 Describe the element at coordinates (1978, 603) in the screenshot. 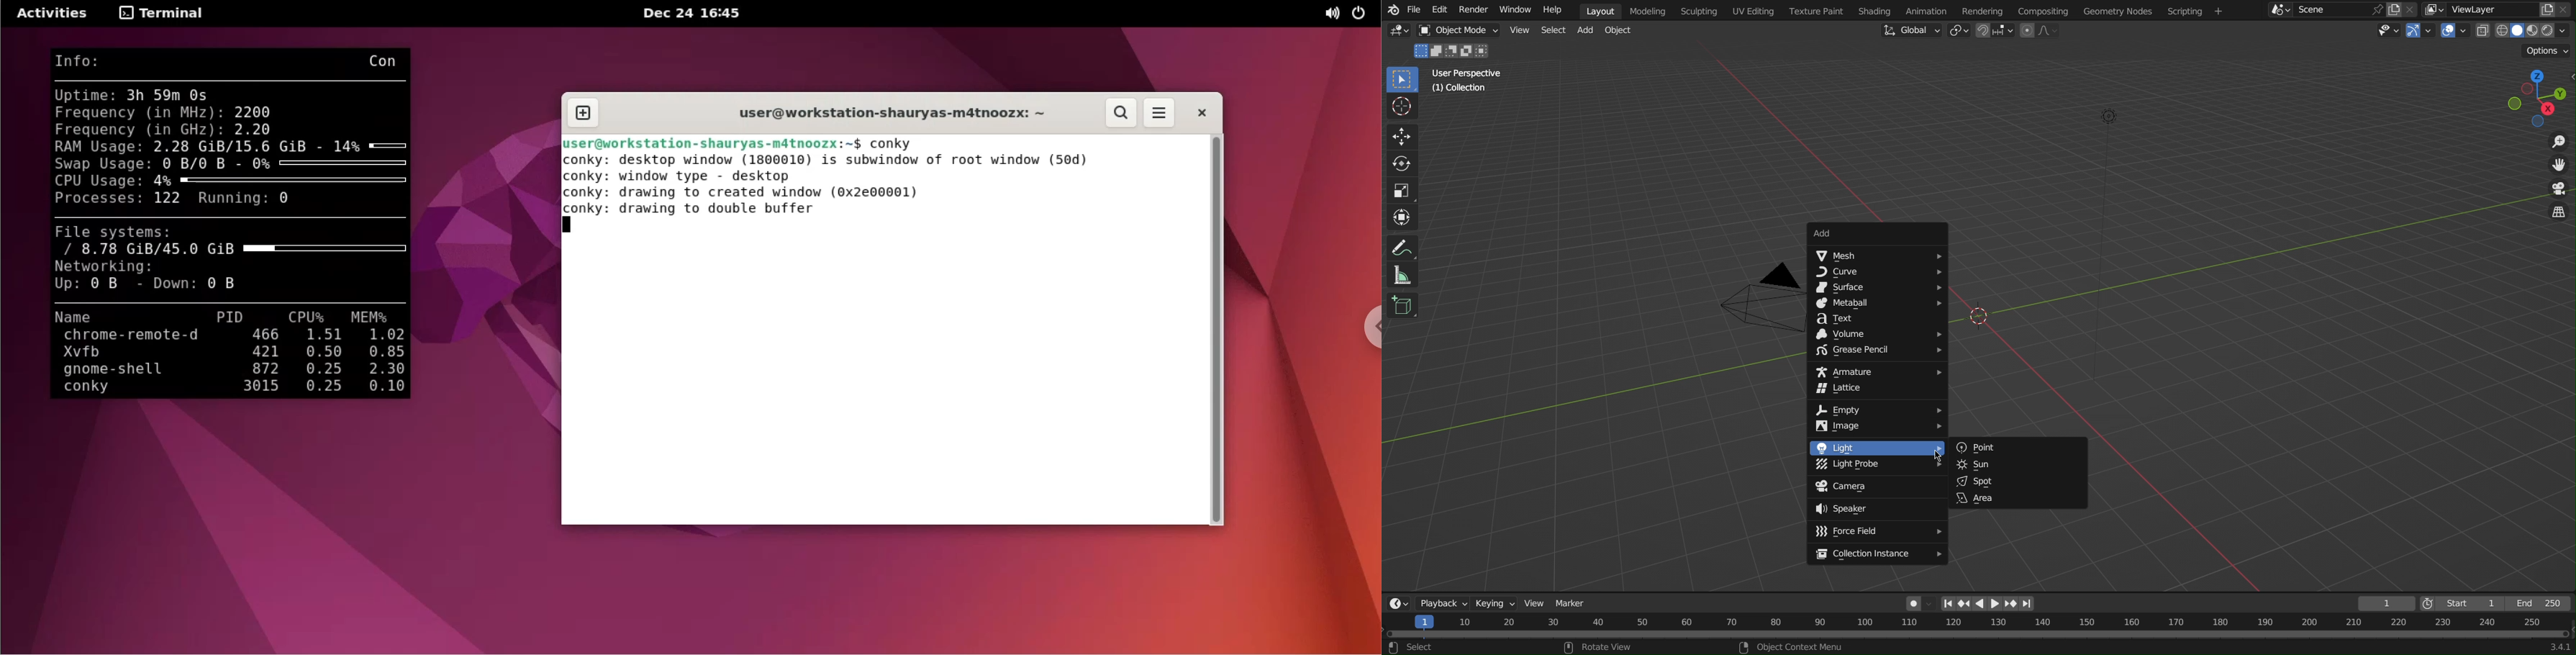

I see `pause` at that location.